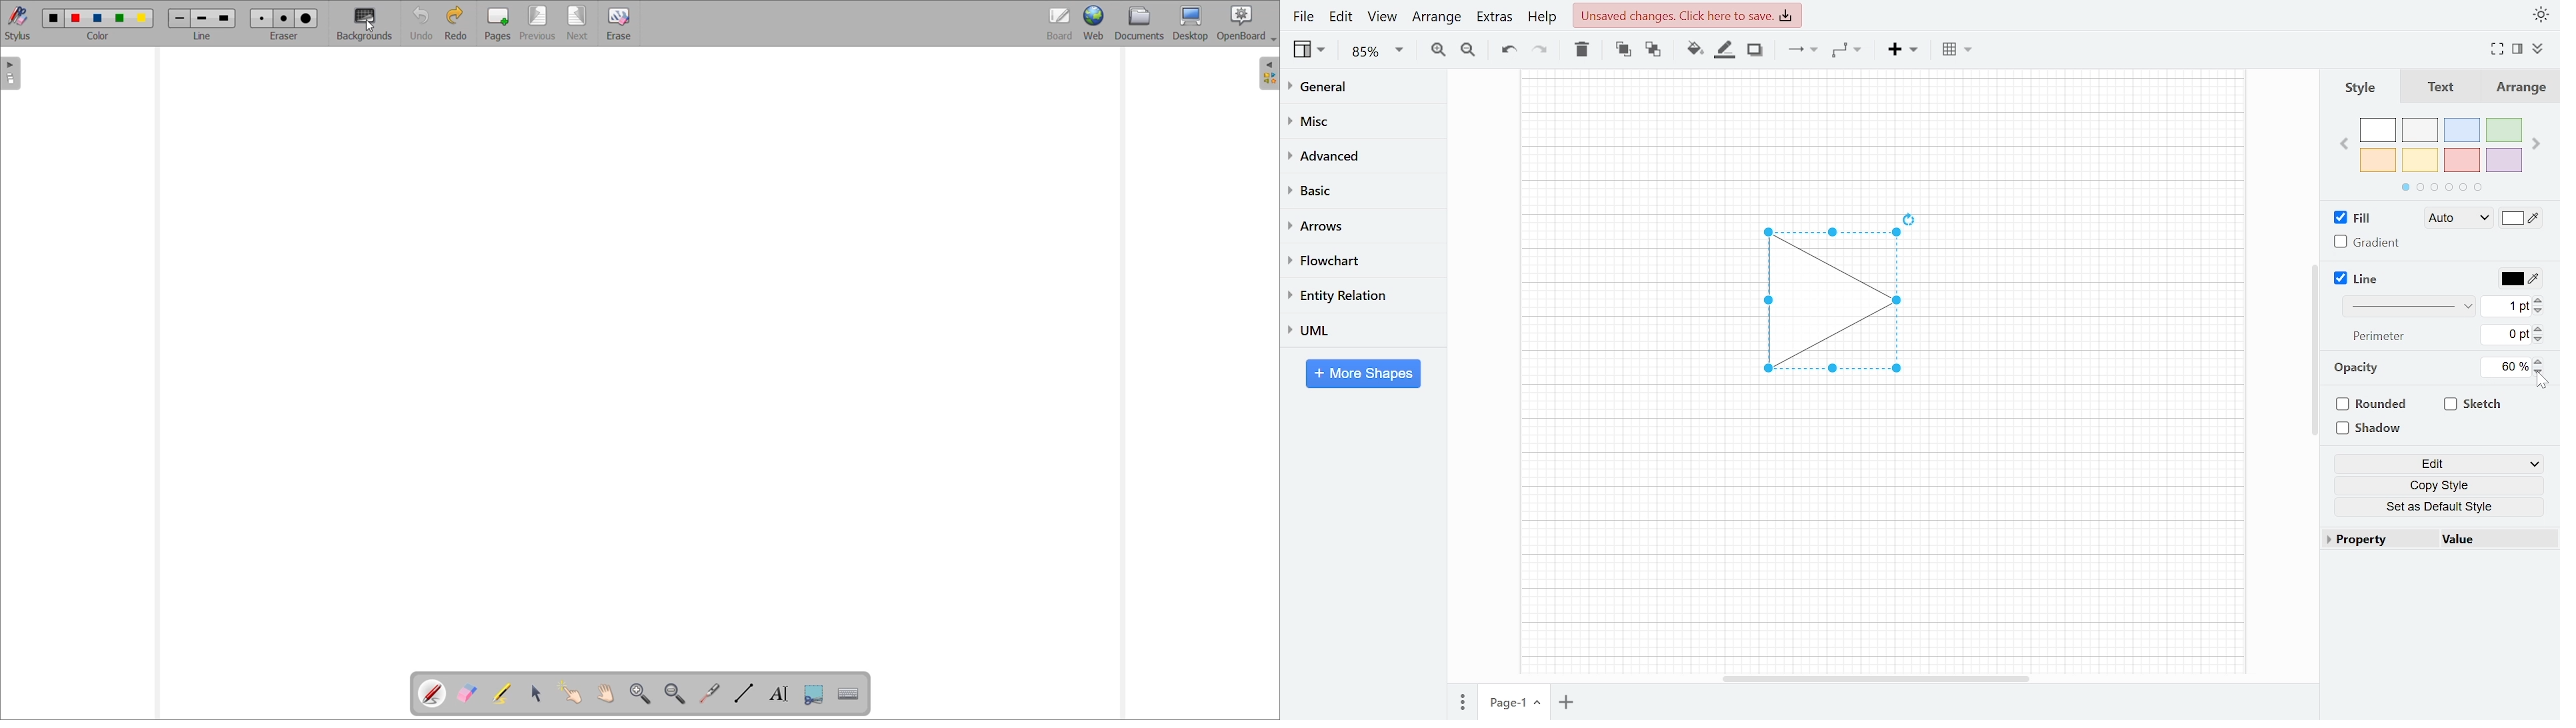  What do you see at coordinates (605, 694) in the screenshot?
I see `Scroll page` at bounding box center [605, 694].